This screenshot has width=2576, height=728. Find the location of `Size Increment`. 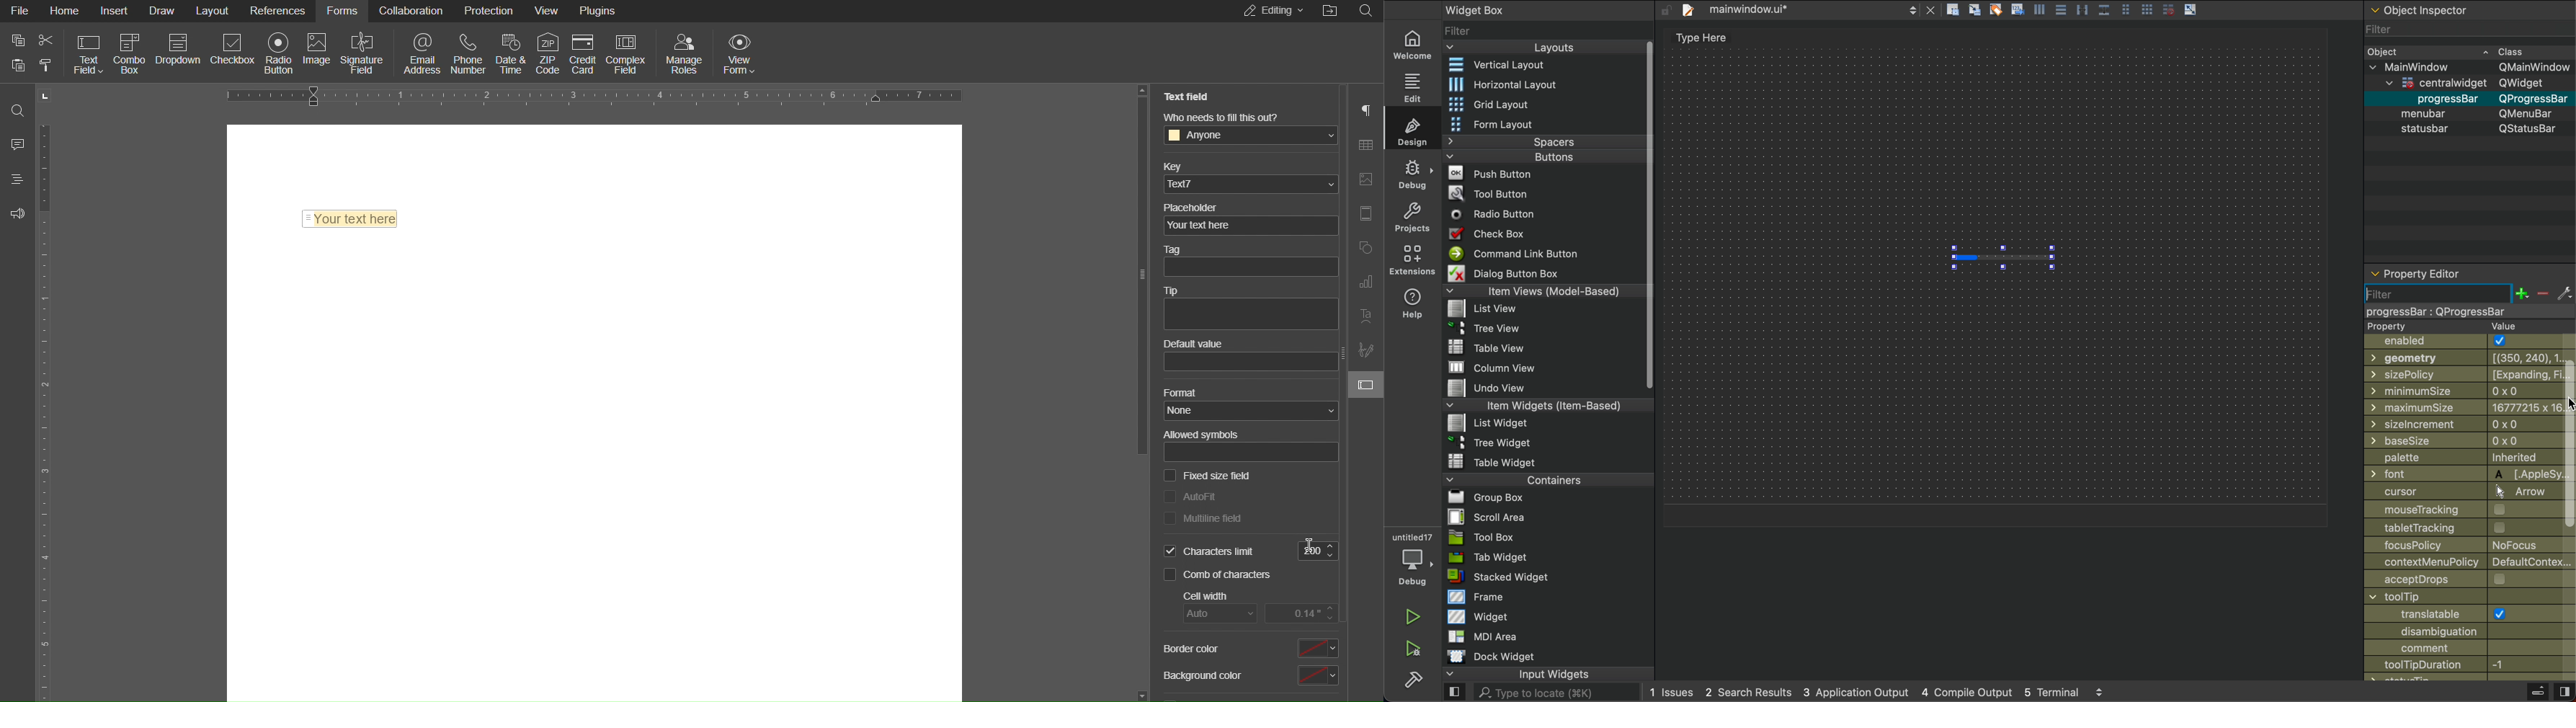

Size Increment is located at coordinates (2455, 424).